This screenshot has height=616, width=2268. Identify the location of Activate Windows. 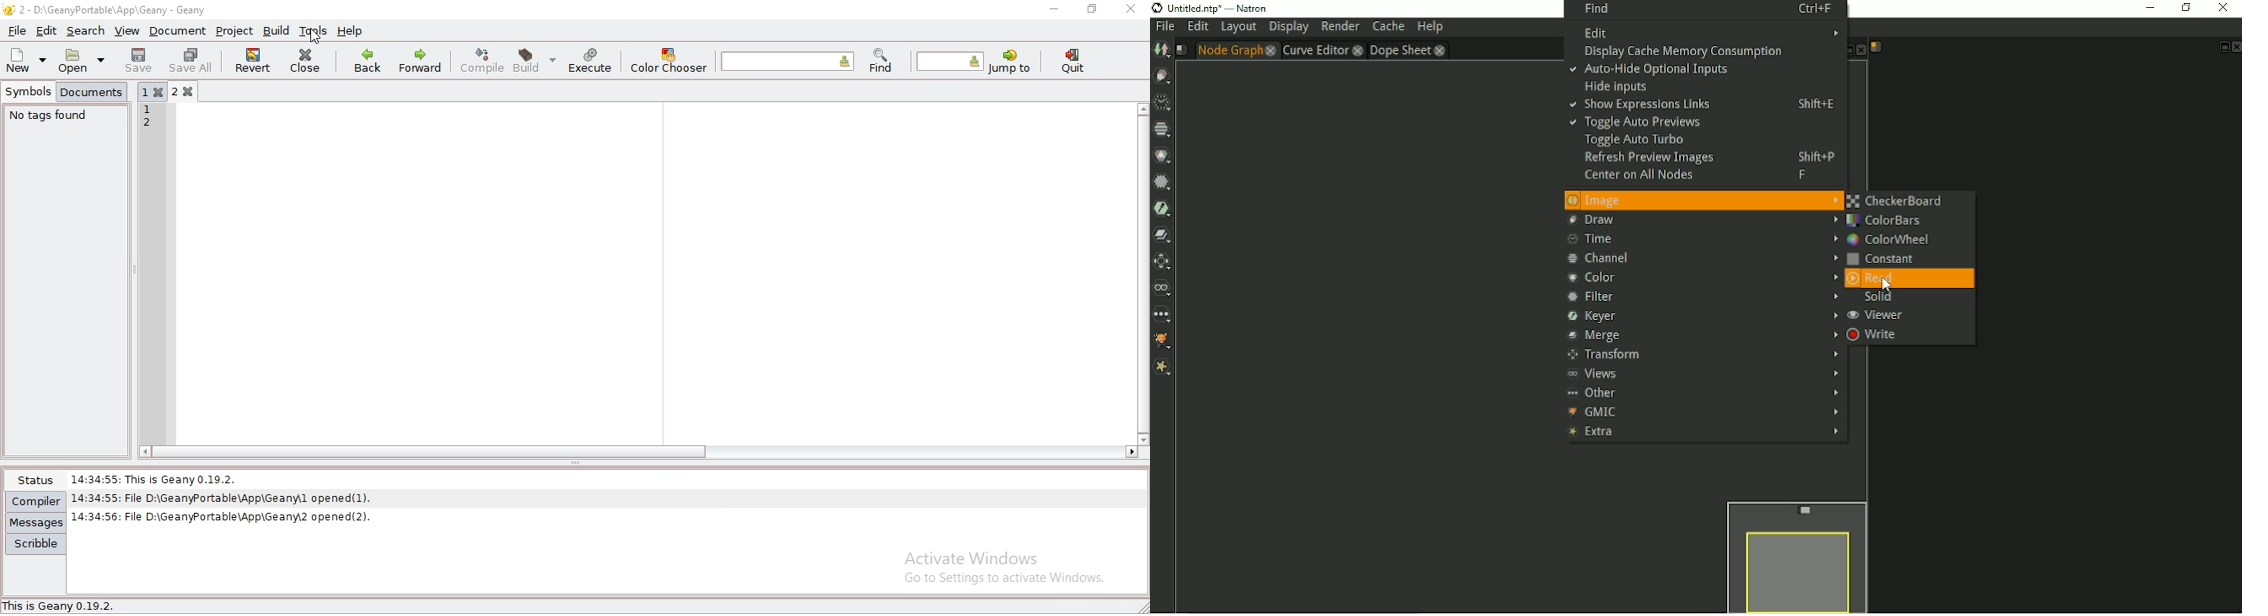
(978, 557).